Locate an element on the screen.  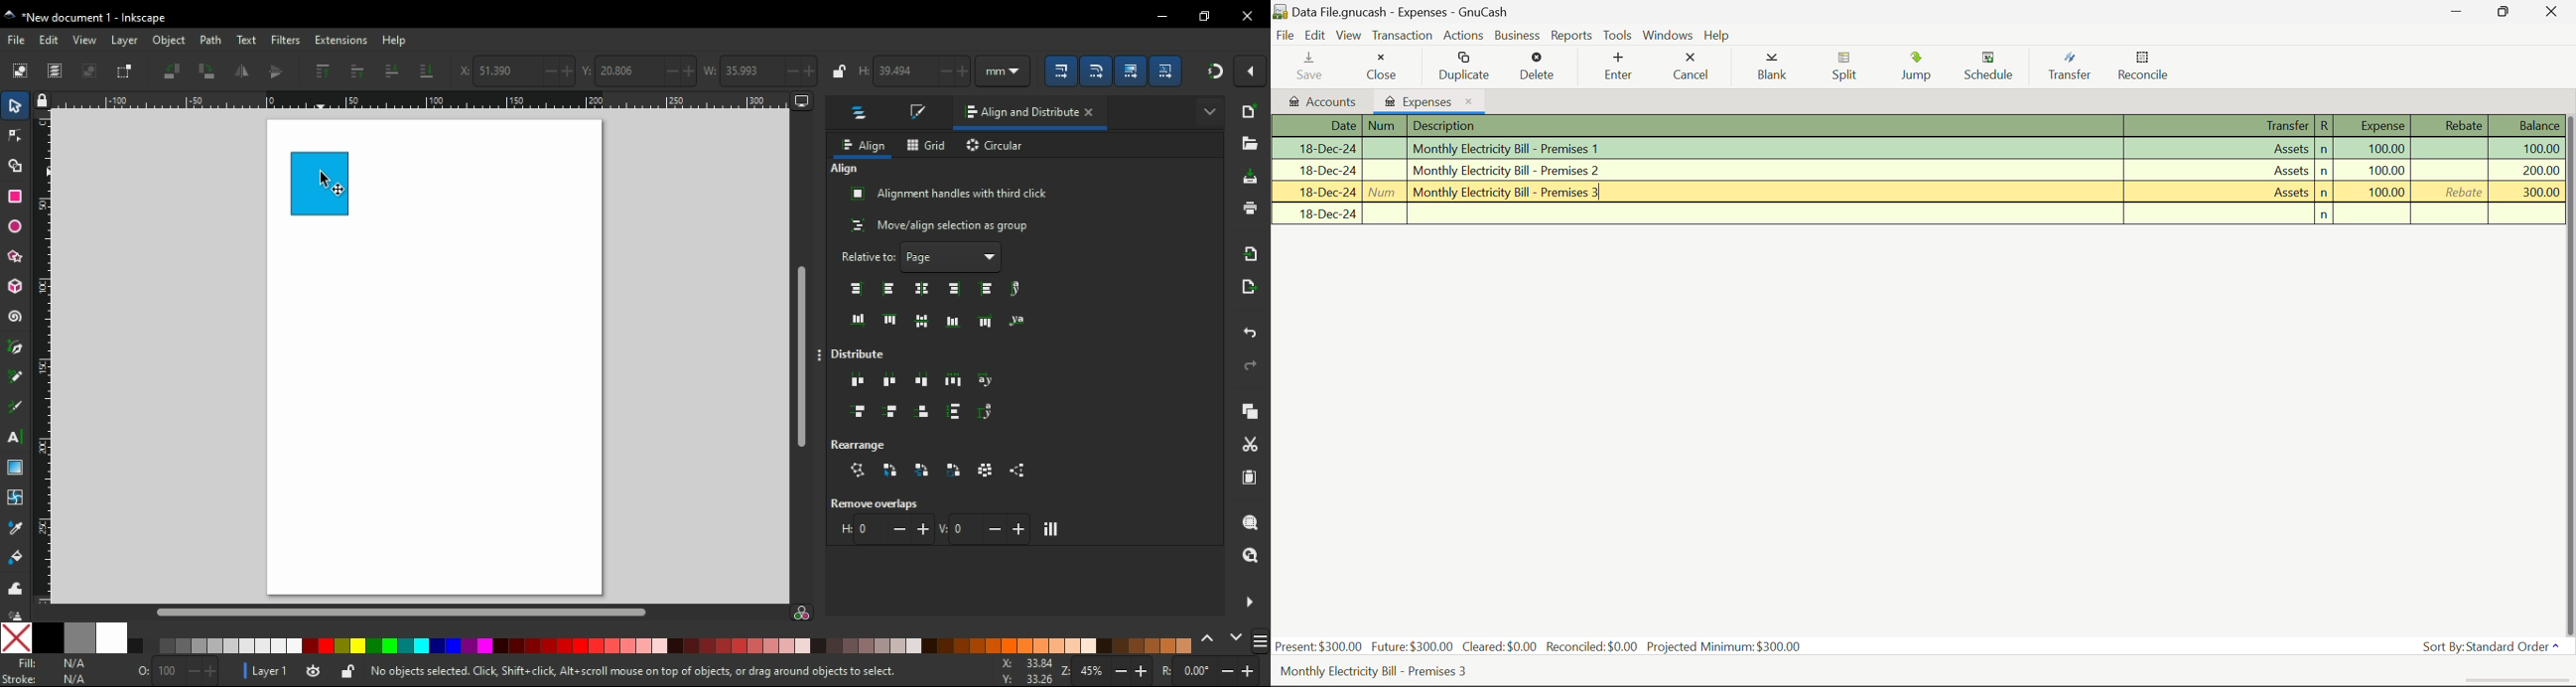
layers and object is located at coordinates (862, 115).